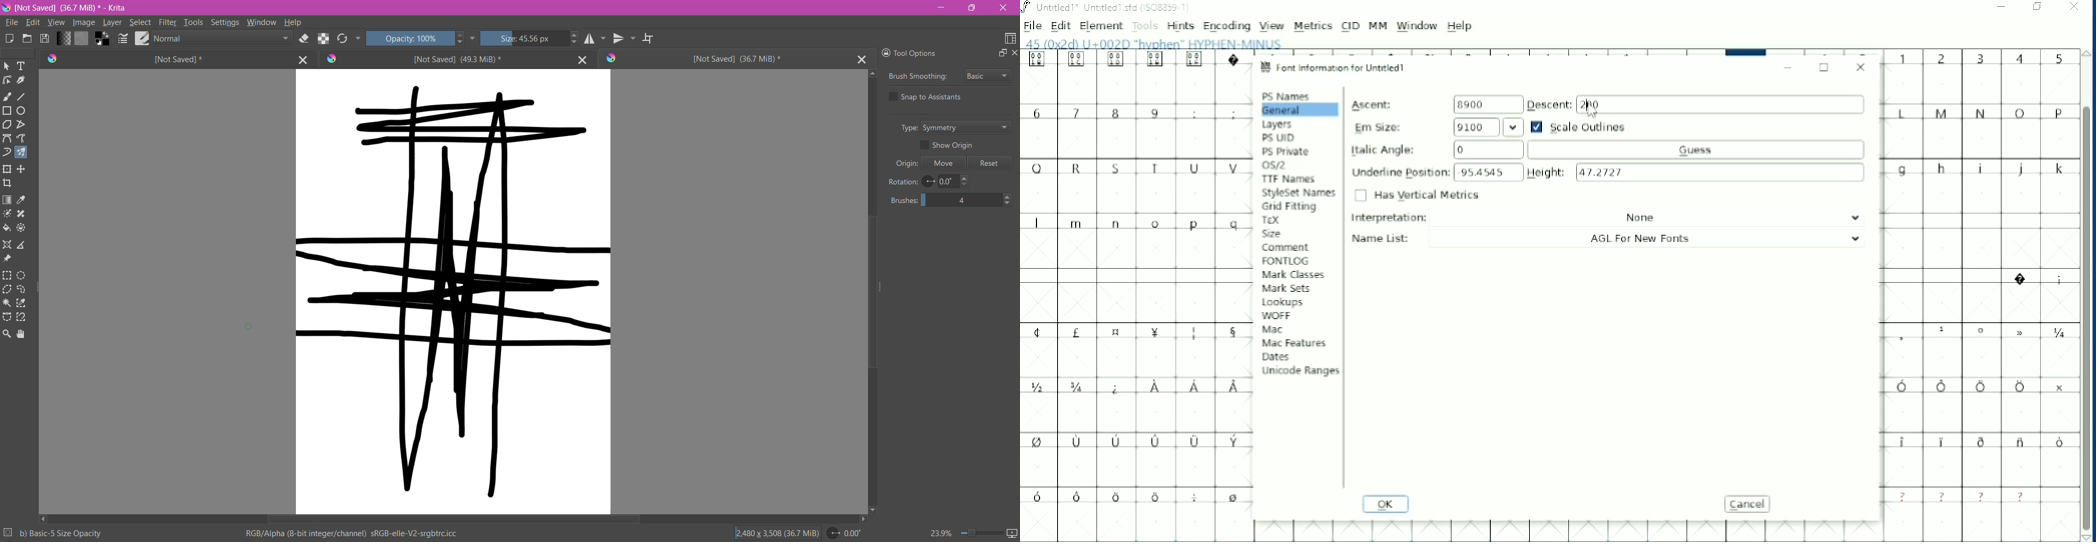 This screenshot has width=2100, height=560. What do you see at coordinates (1291, 207) in the screenshot?
I see `Grid Fitting` at bounding box center [1291, 207].